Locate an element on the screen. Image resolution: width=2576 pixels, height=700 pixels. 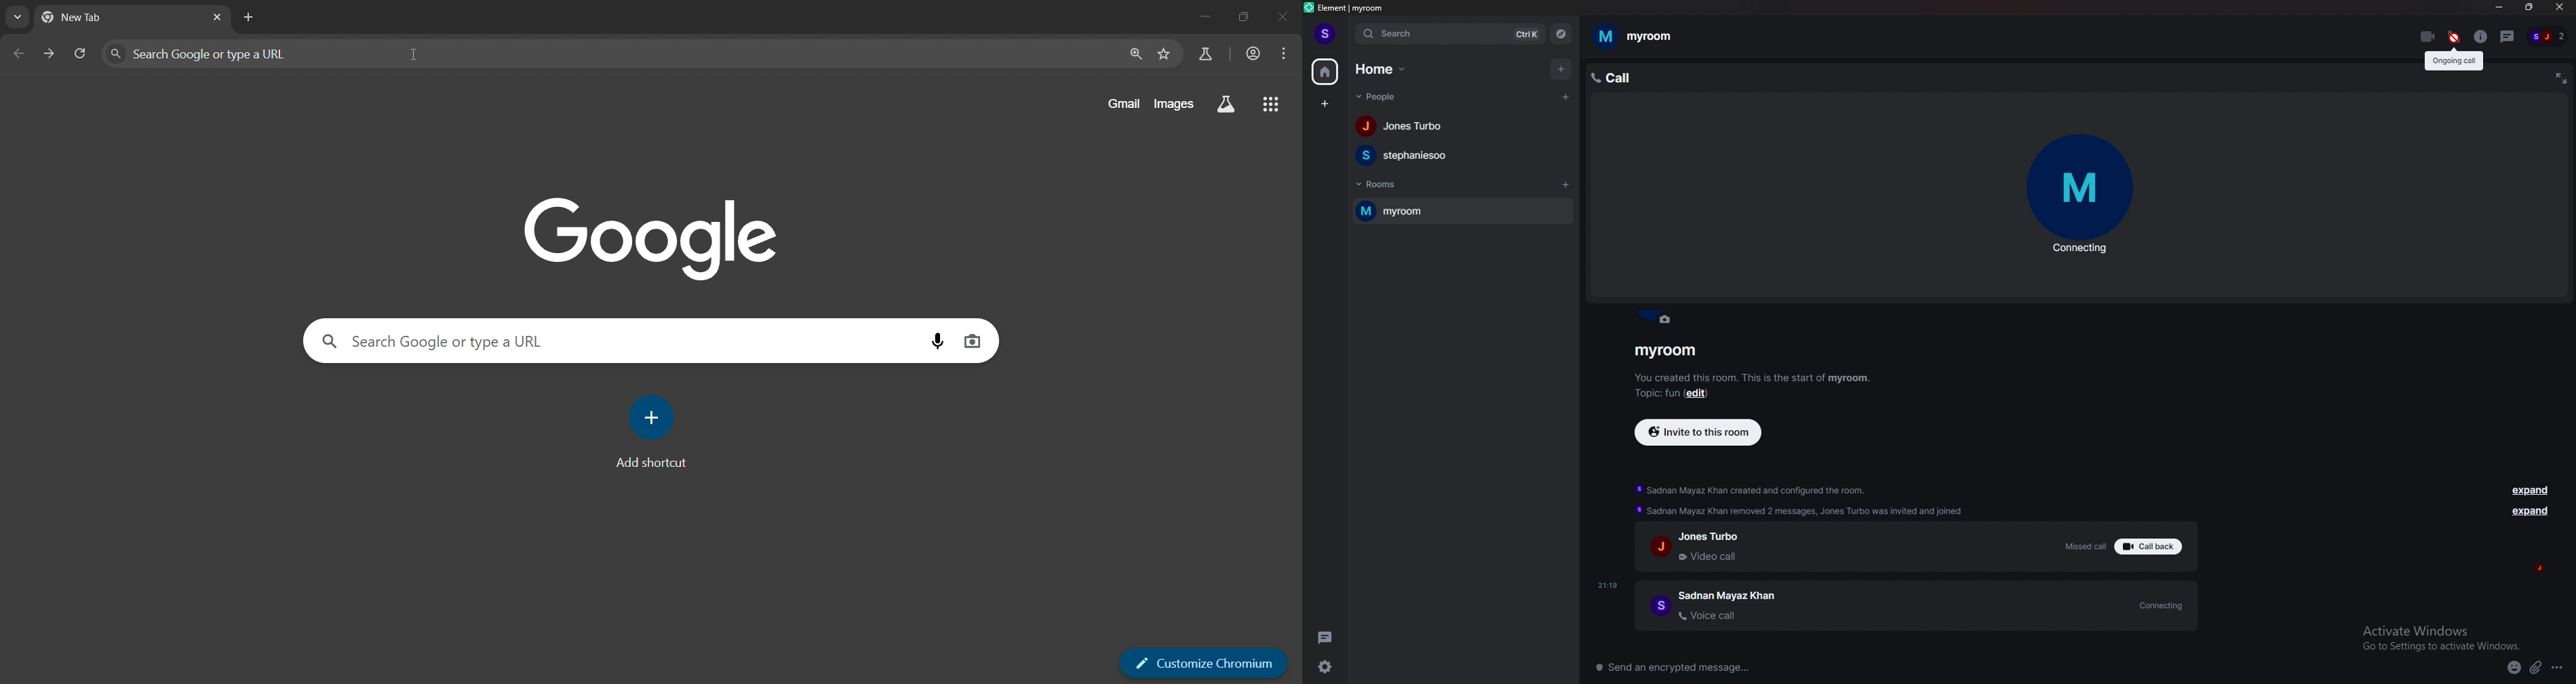
restore down is located at coordinates (1242, 18).